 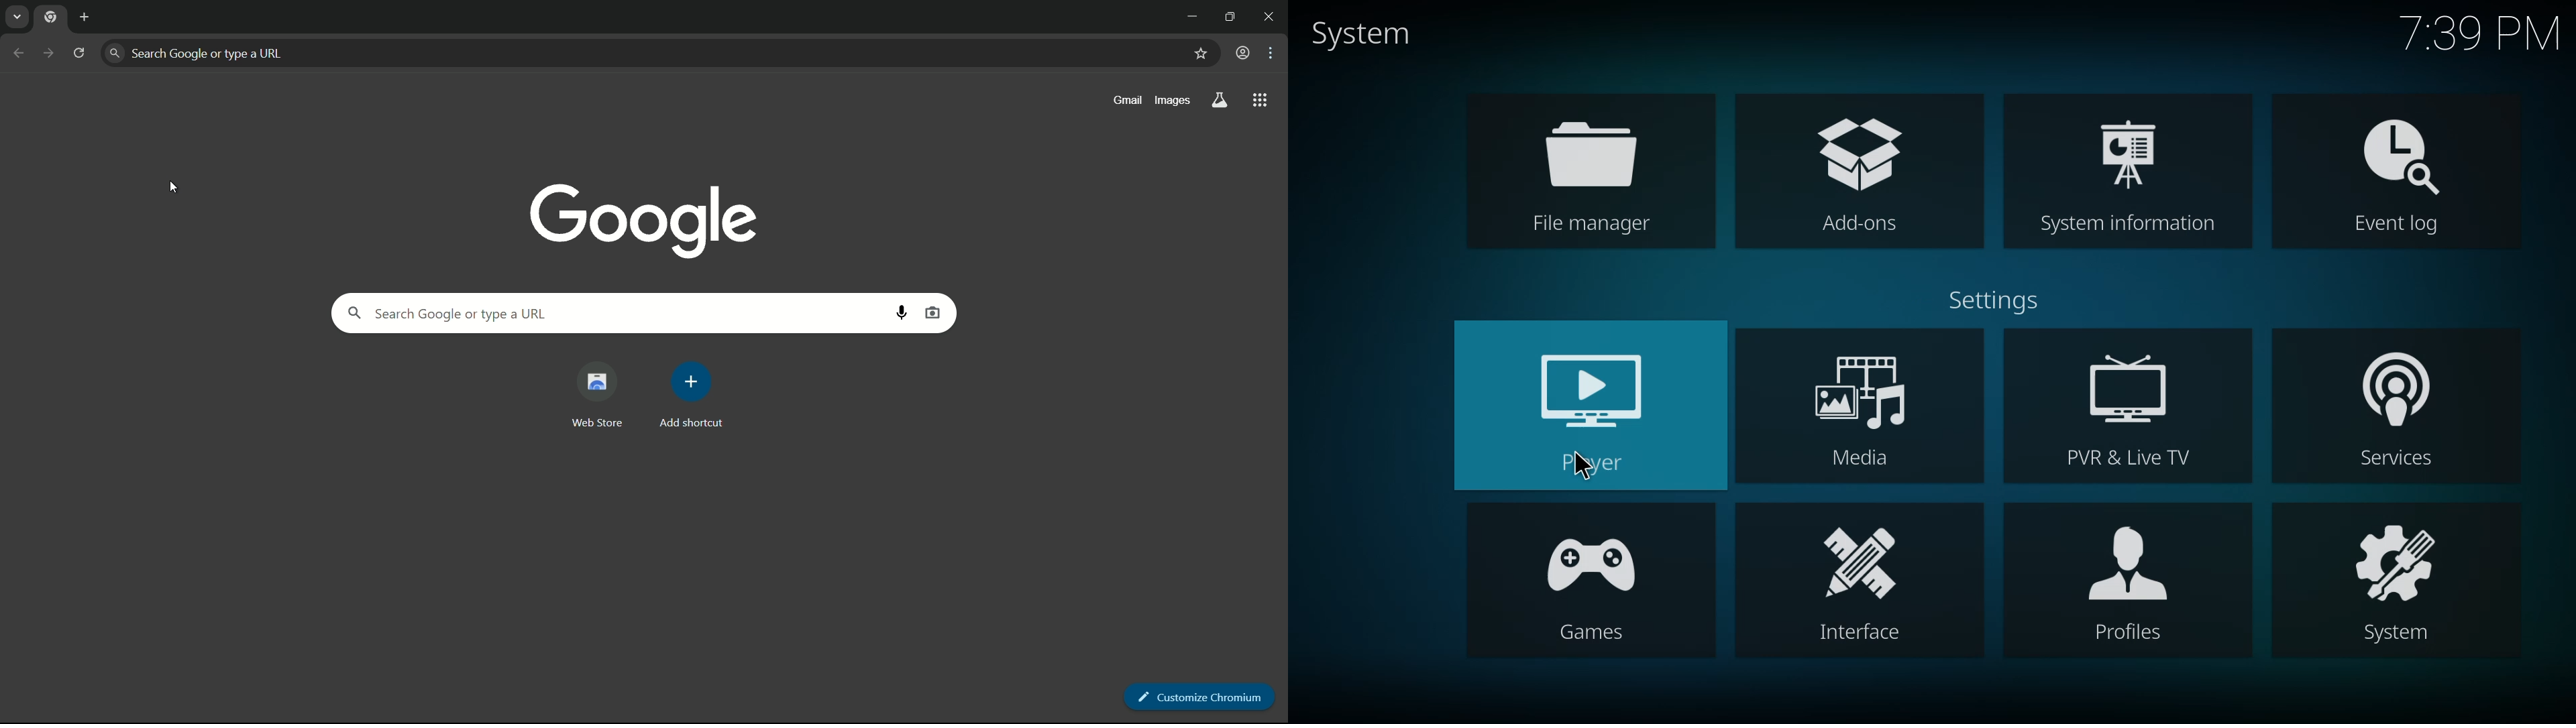 What do you see at coordinates (1865, 412) in the screenshot?
I see `media` at bounding box center [1865, 412].